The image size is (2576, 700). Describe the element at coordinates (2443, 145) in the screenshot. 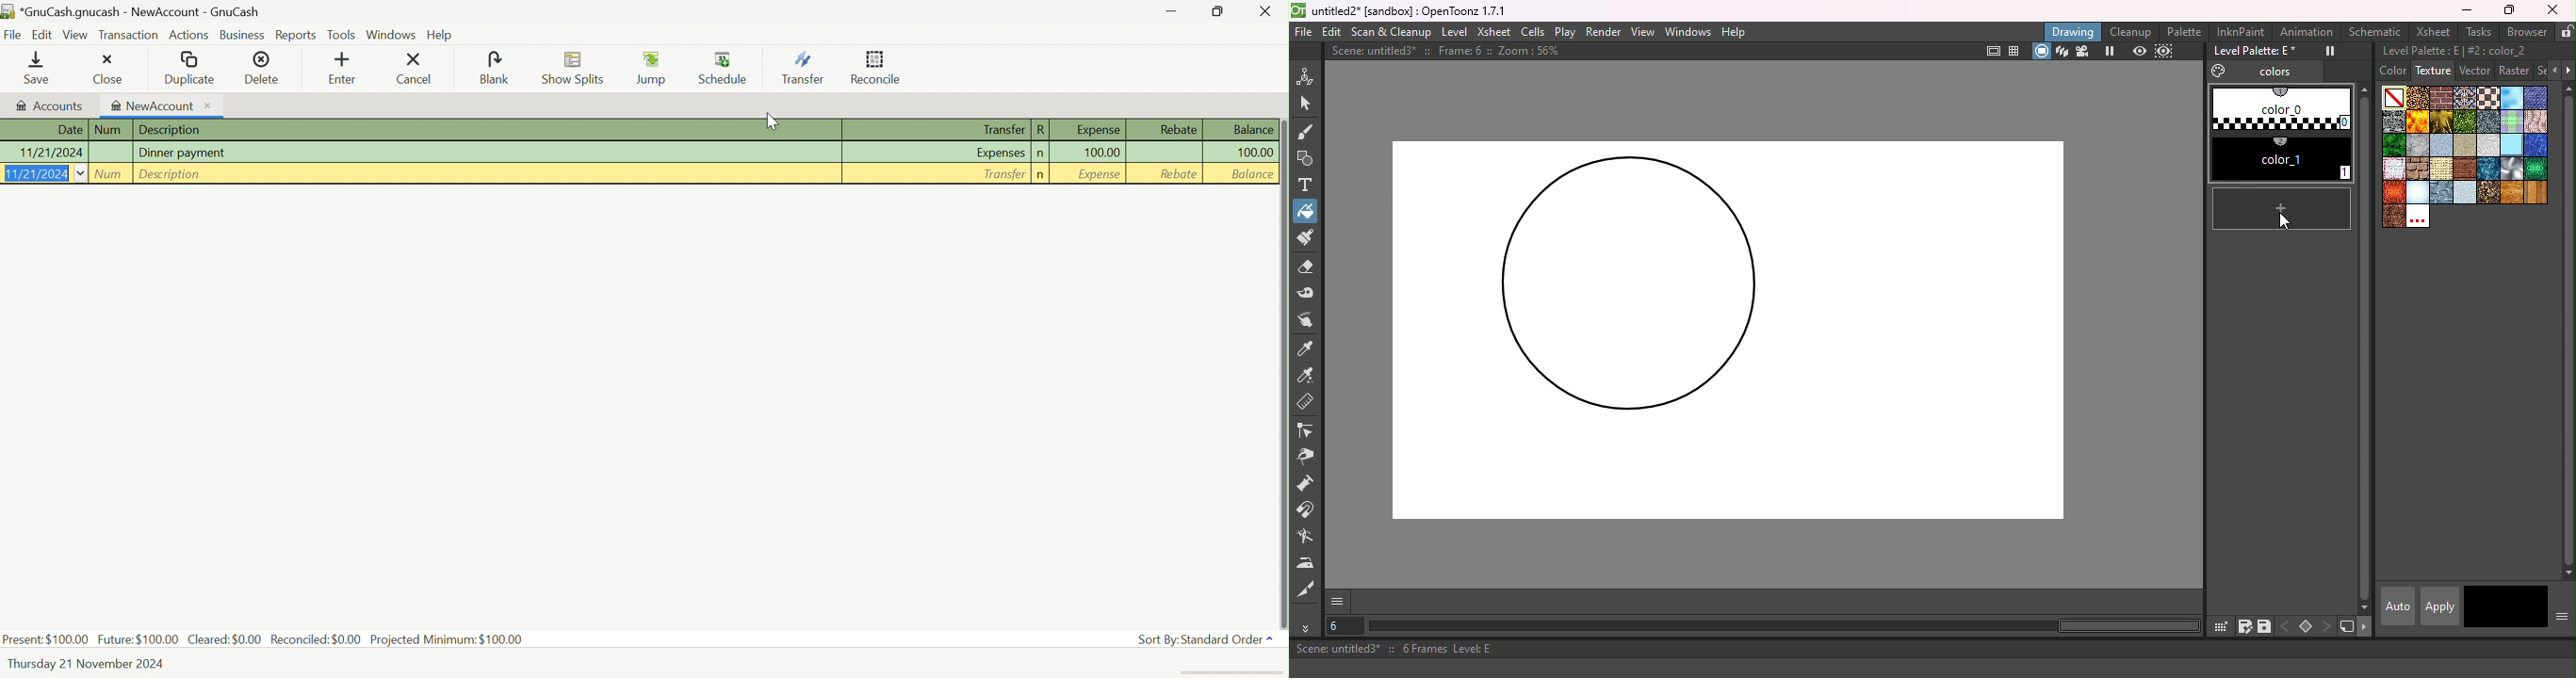

I see `paper 1.bmp` at that location.